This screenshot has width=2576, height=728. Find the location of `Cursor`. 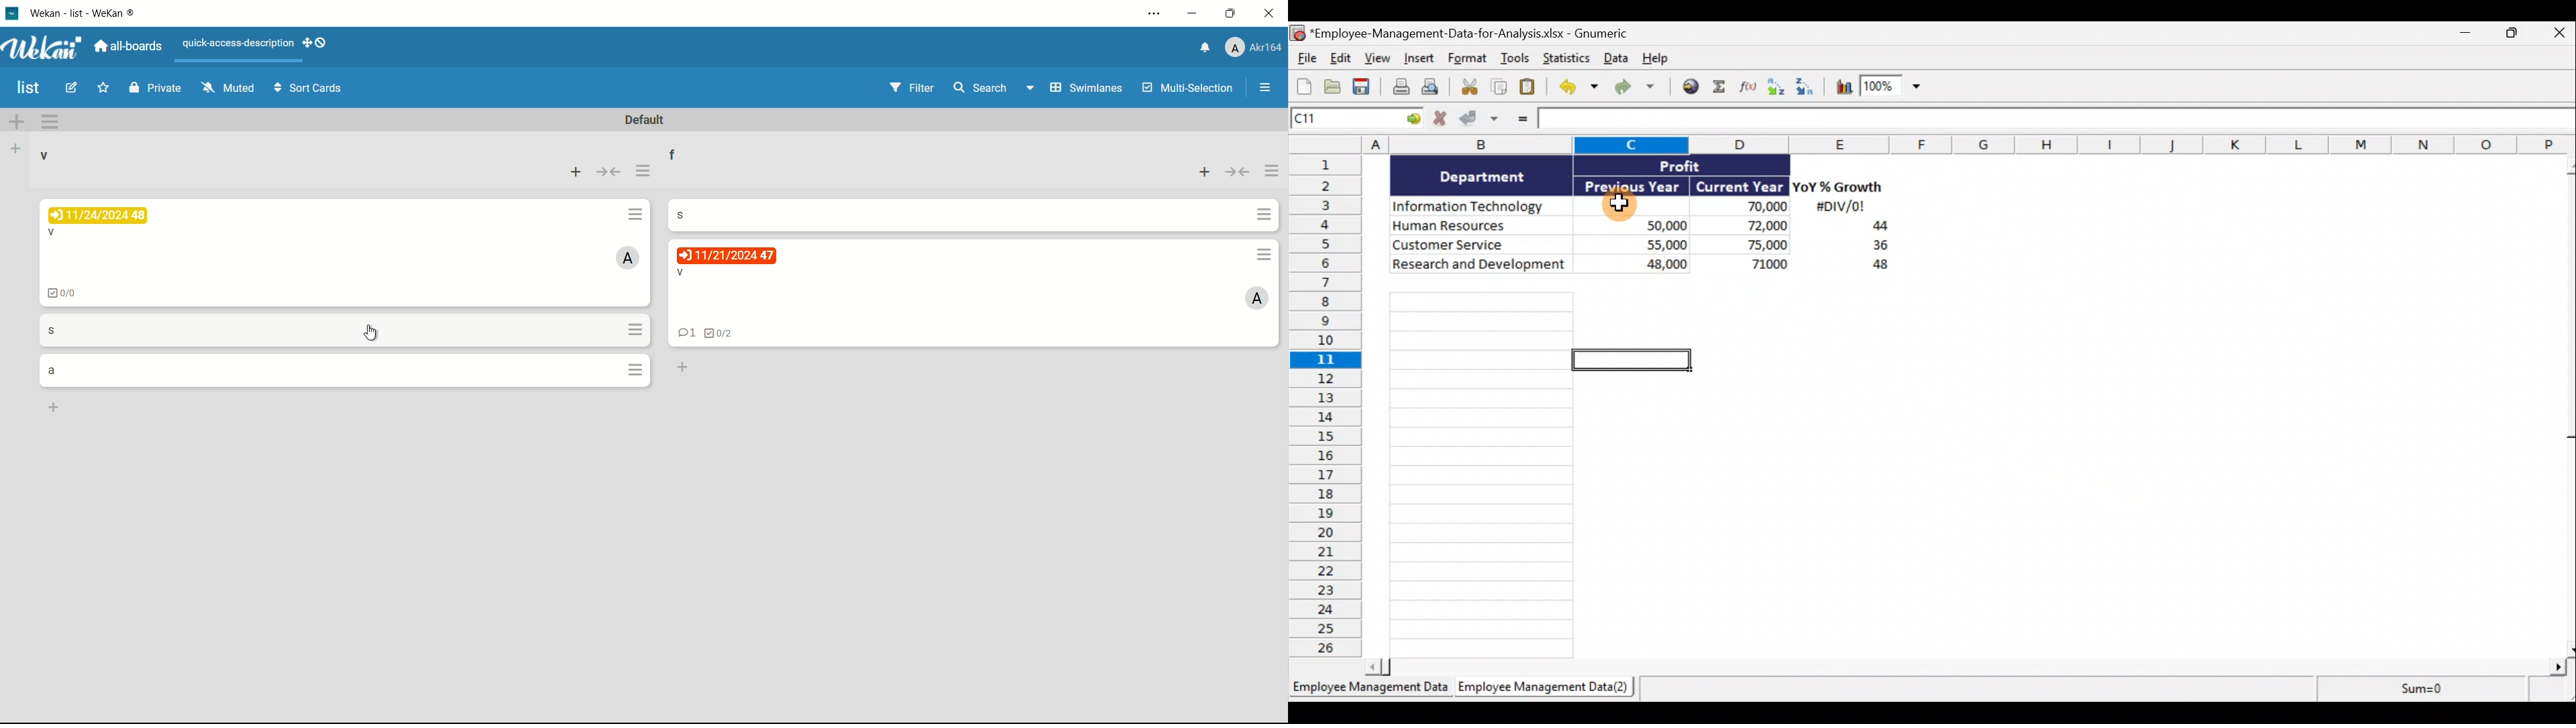

Cursor is located at coordinates (1617, 207).